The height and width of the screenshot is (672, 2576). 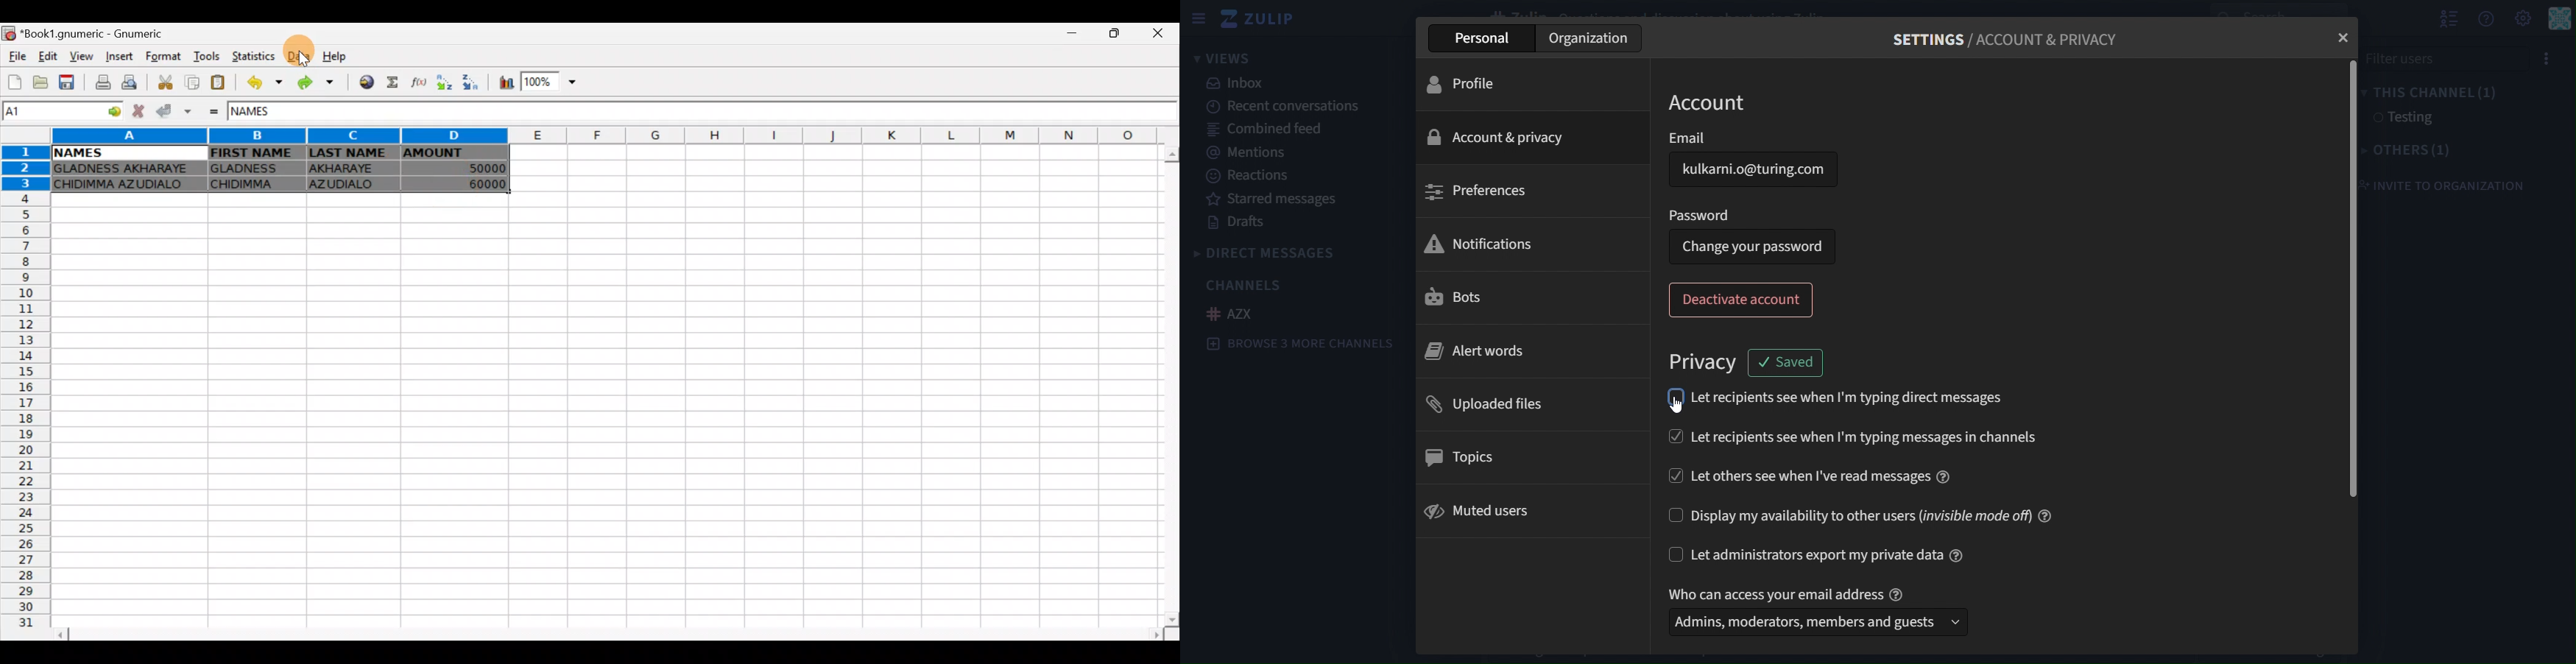 What do you see at coordinates (215, 113) in the screenshot?
I see `Enter formula` at bounding box center [215, 113].